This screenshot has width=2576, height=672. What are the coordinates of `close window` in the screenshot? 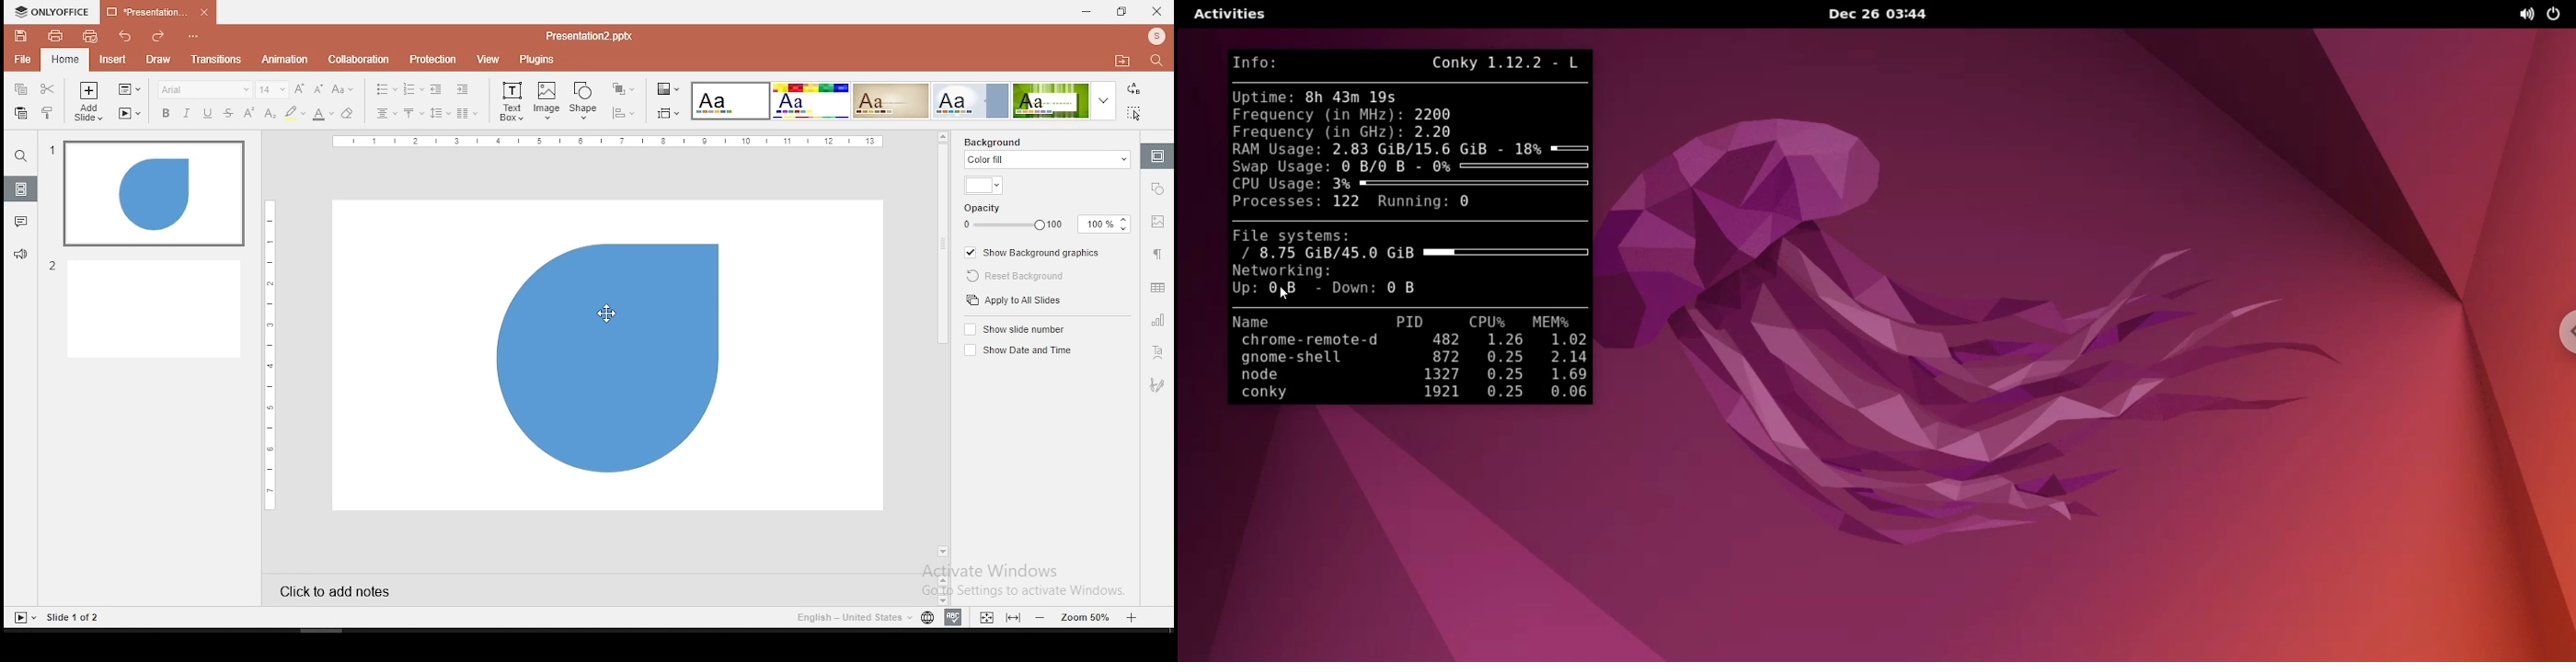 It's located at (1157, 11).